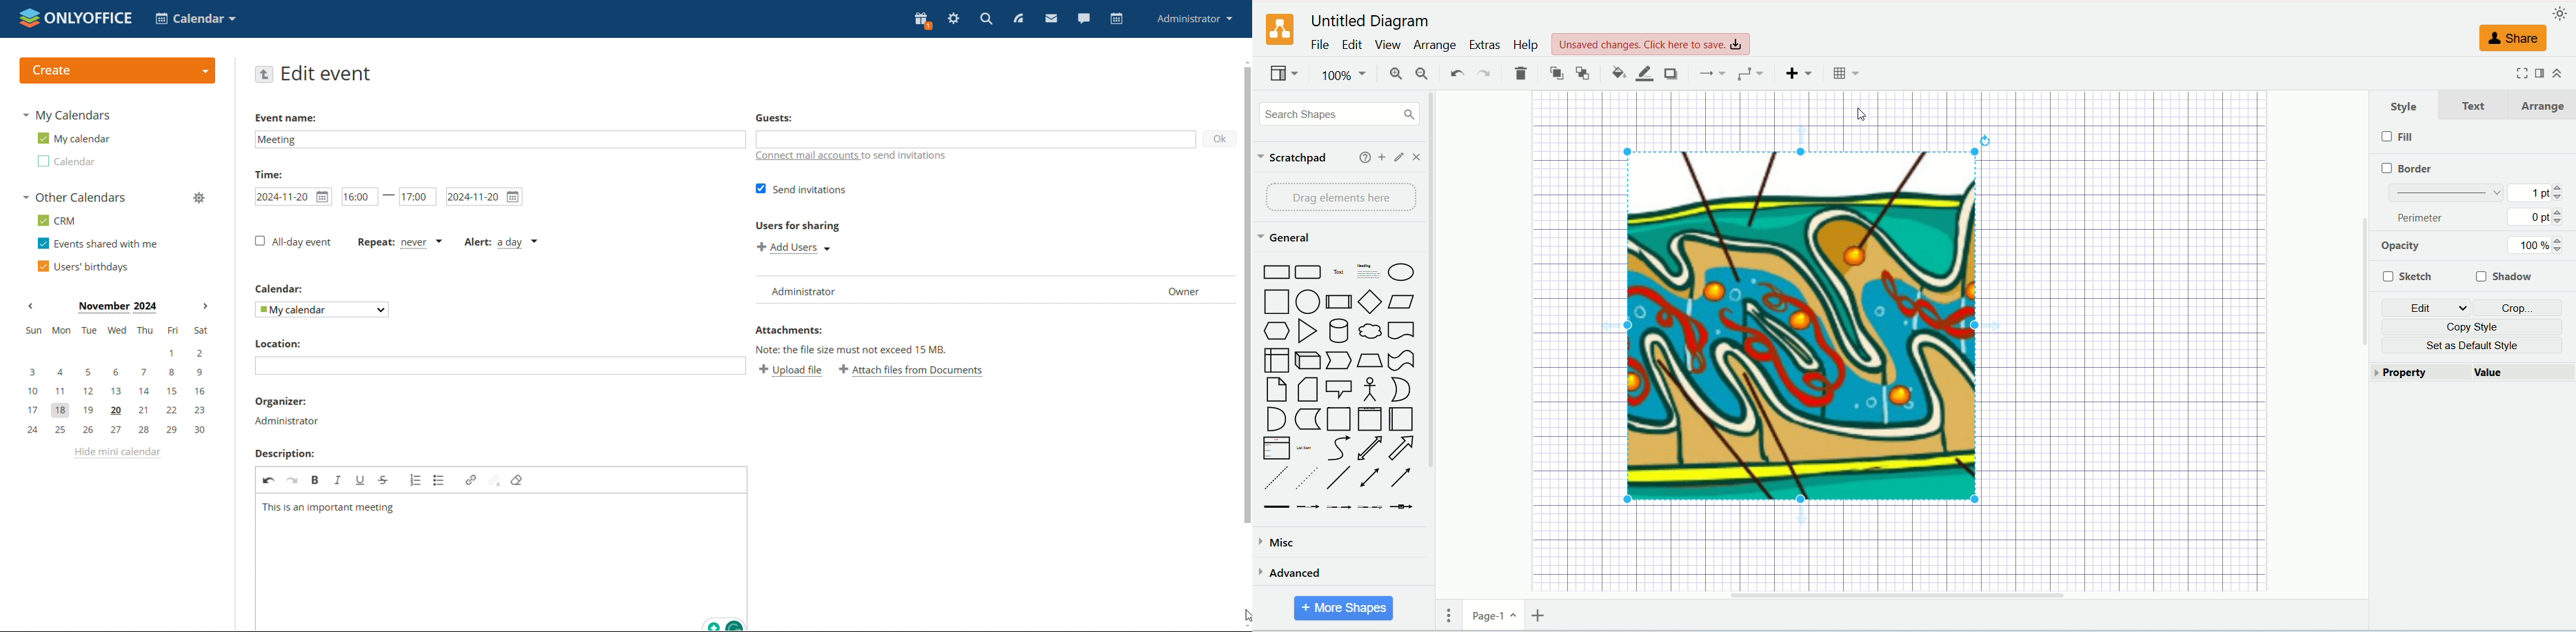  Describe the element at coordinates (793, 249) in the screenshot. I see `add users` at that location.